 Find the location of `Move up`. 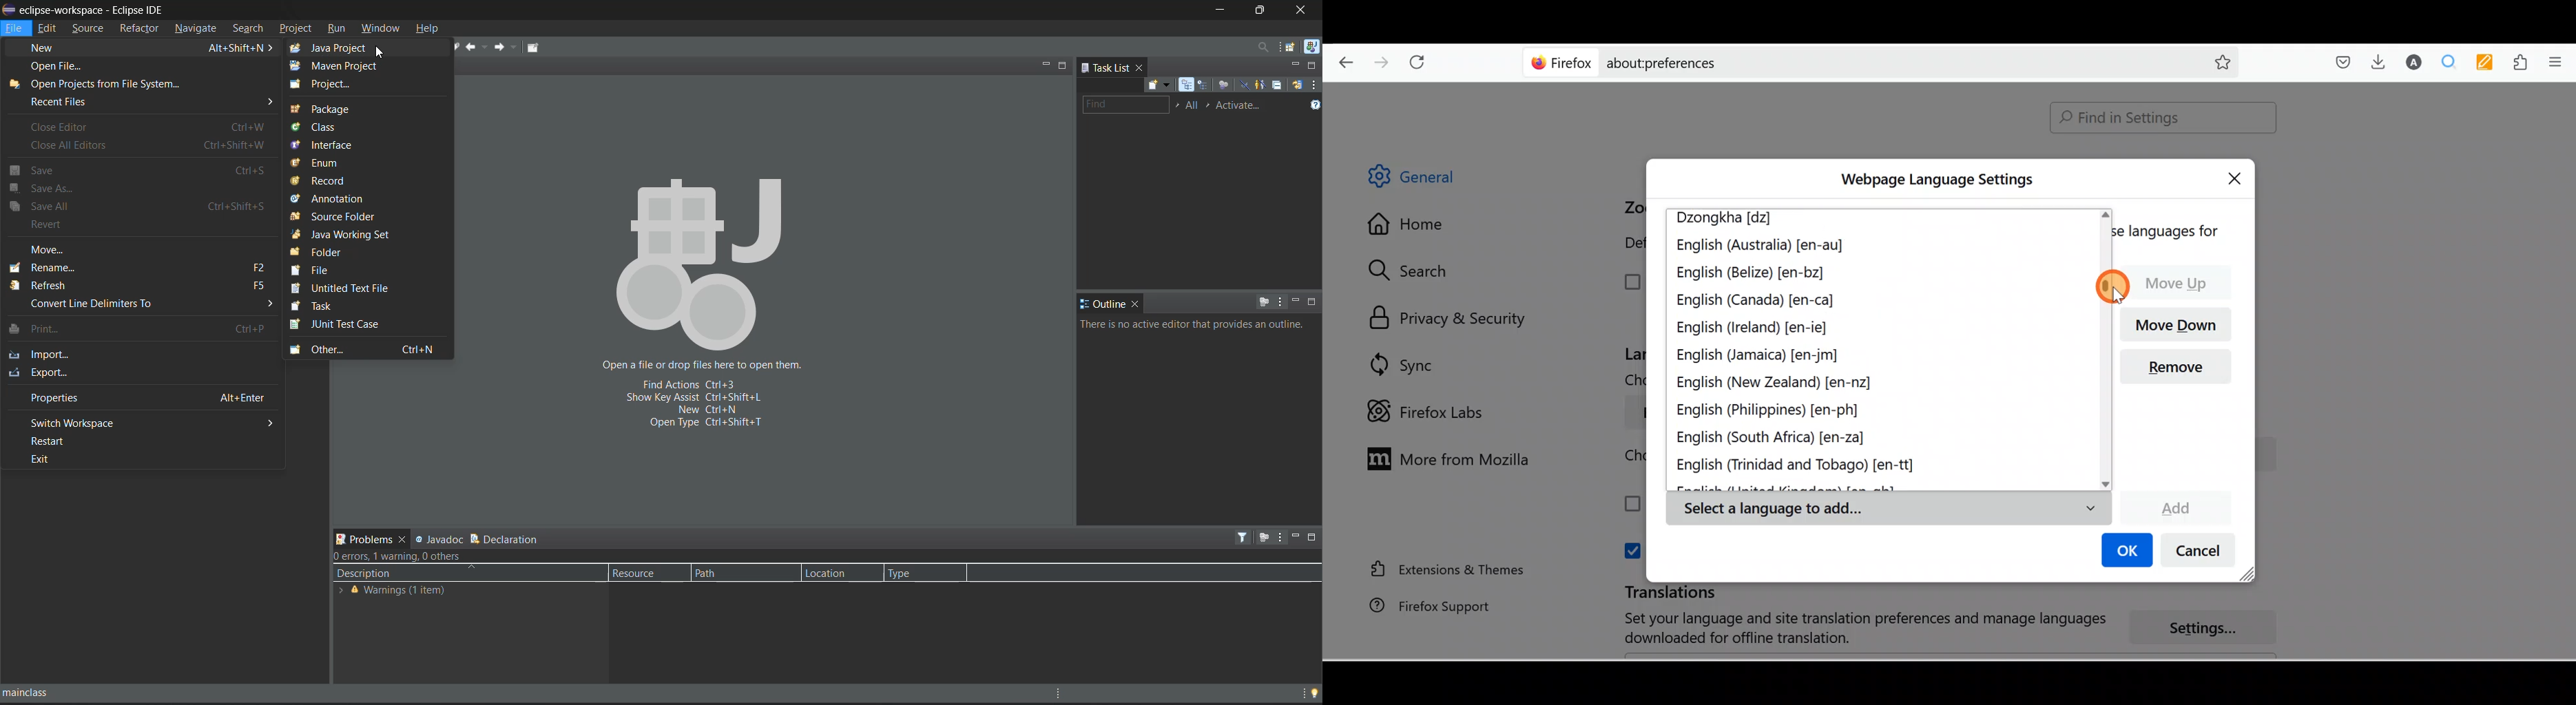

Move up is located at coordinates (2183, 283).